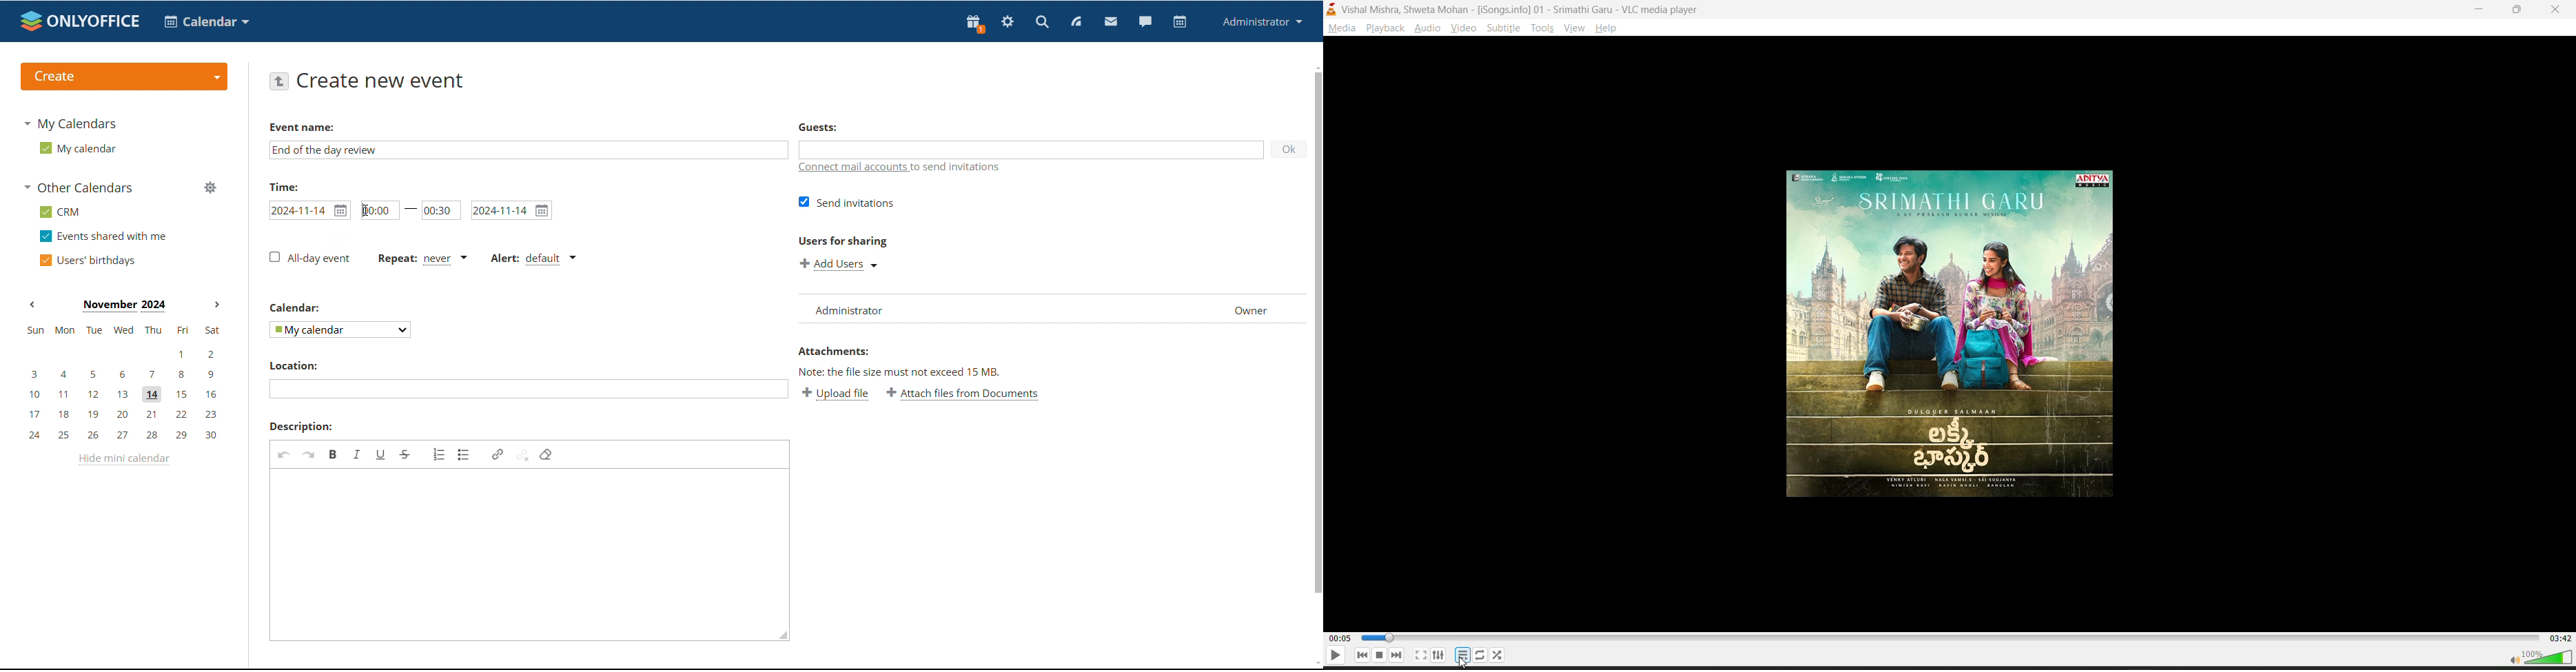  What do you see at coordinates (1398, 655) in the screenshot?
I see `next` at bounding box center [1398, 655].